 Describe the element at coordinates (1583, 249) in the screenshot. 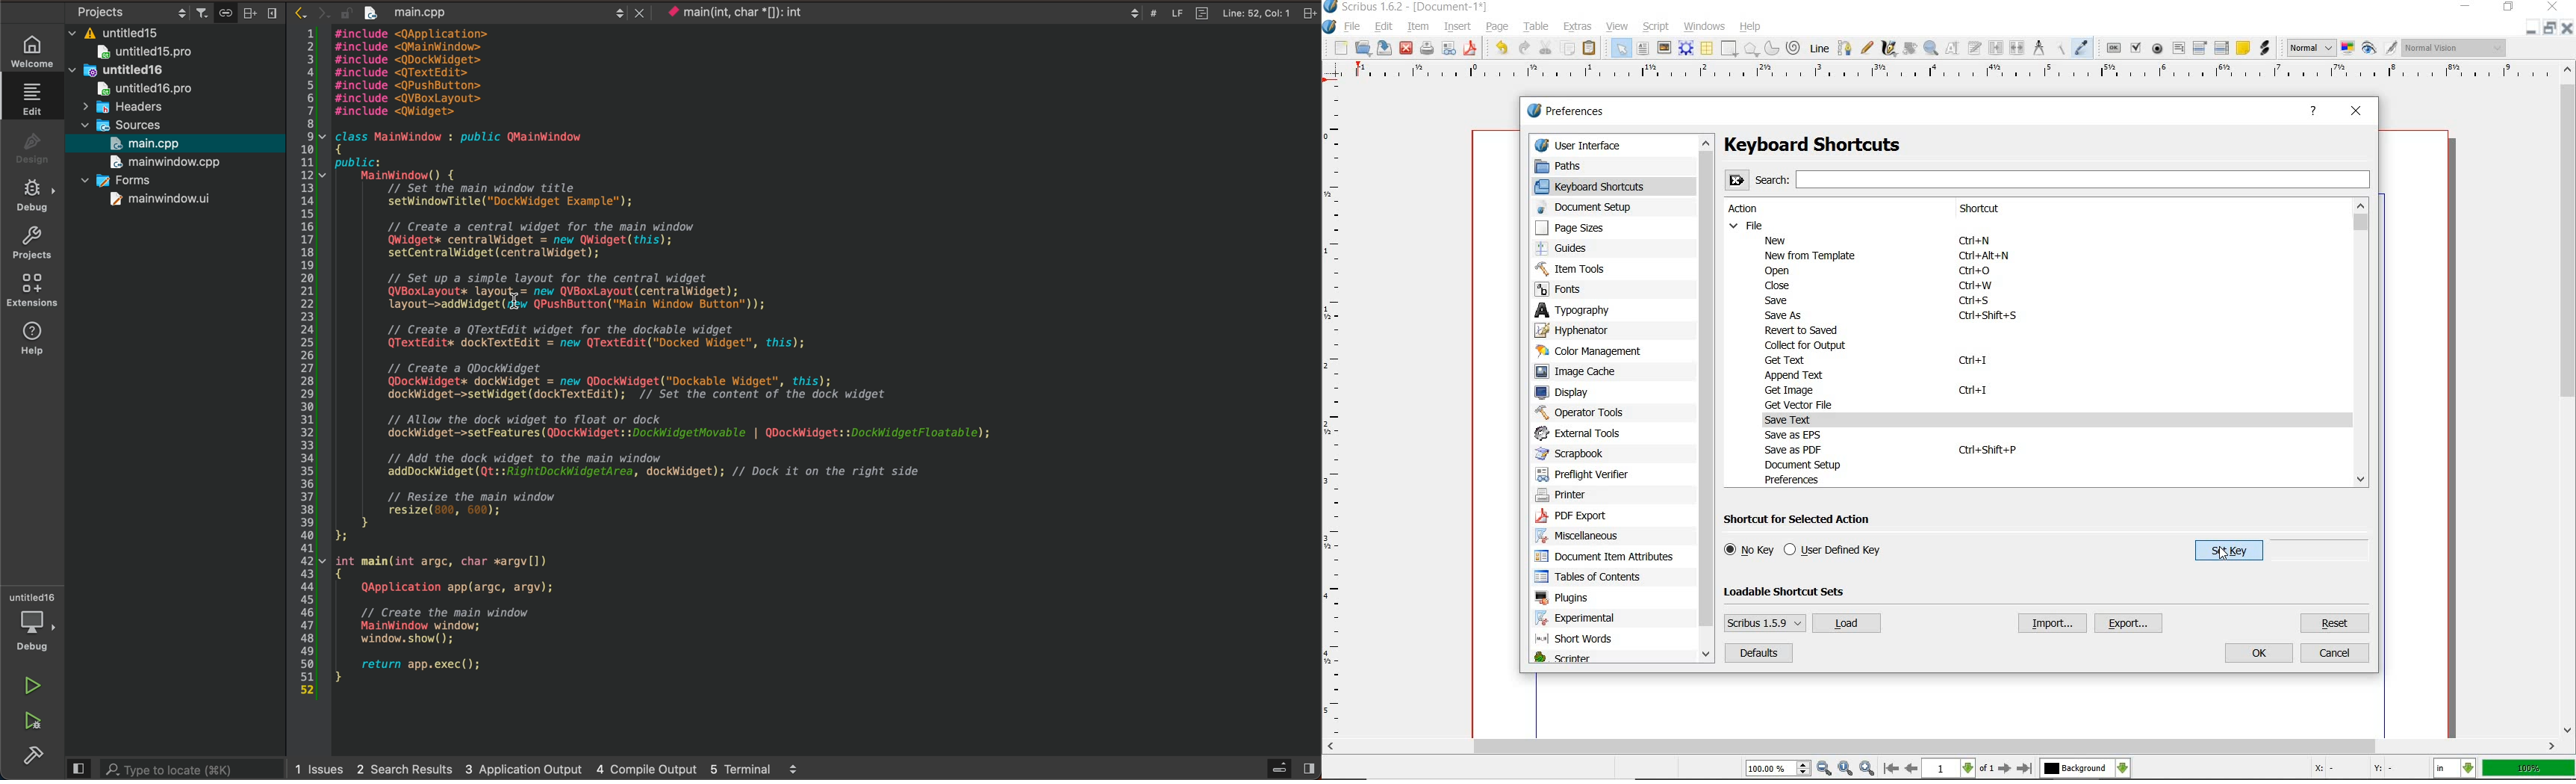

I see `guides` at that location.